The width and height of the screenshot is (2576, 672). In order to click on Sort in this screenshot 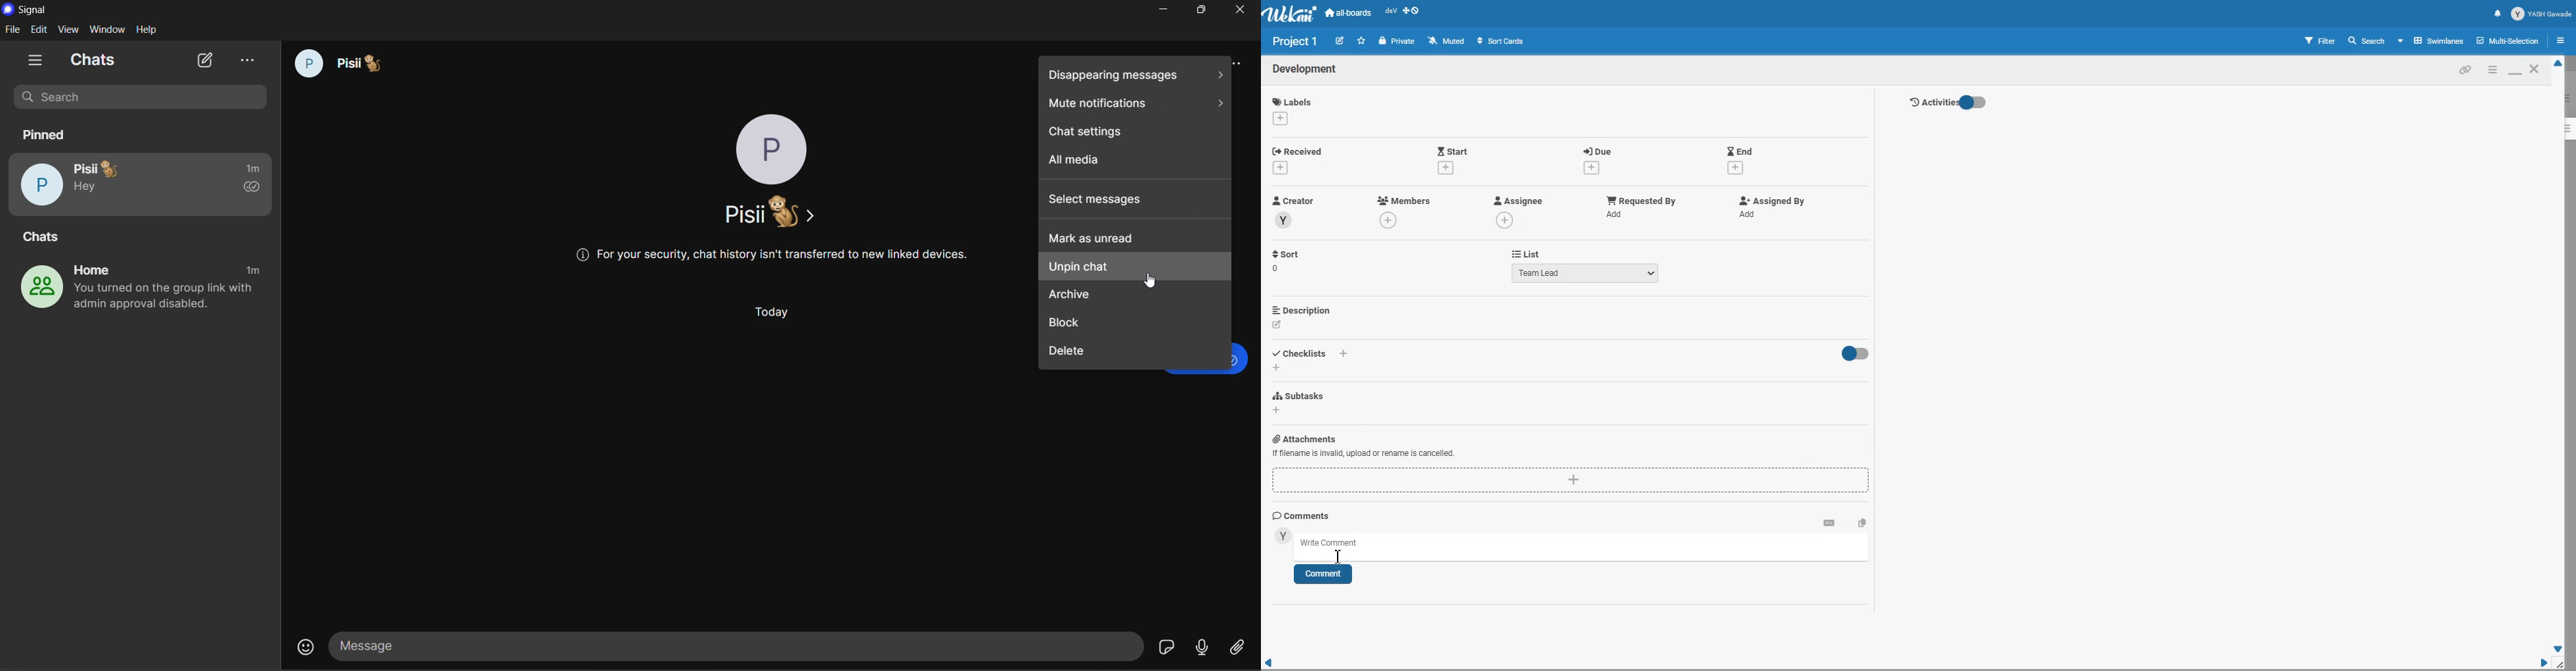, I will do `click(1287, 261)`.